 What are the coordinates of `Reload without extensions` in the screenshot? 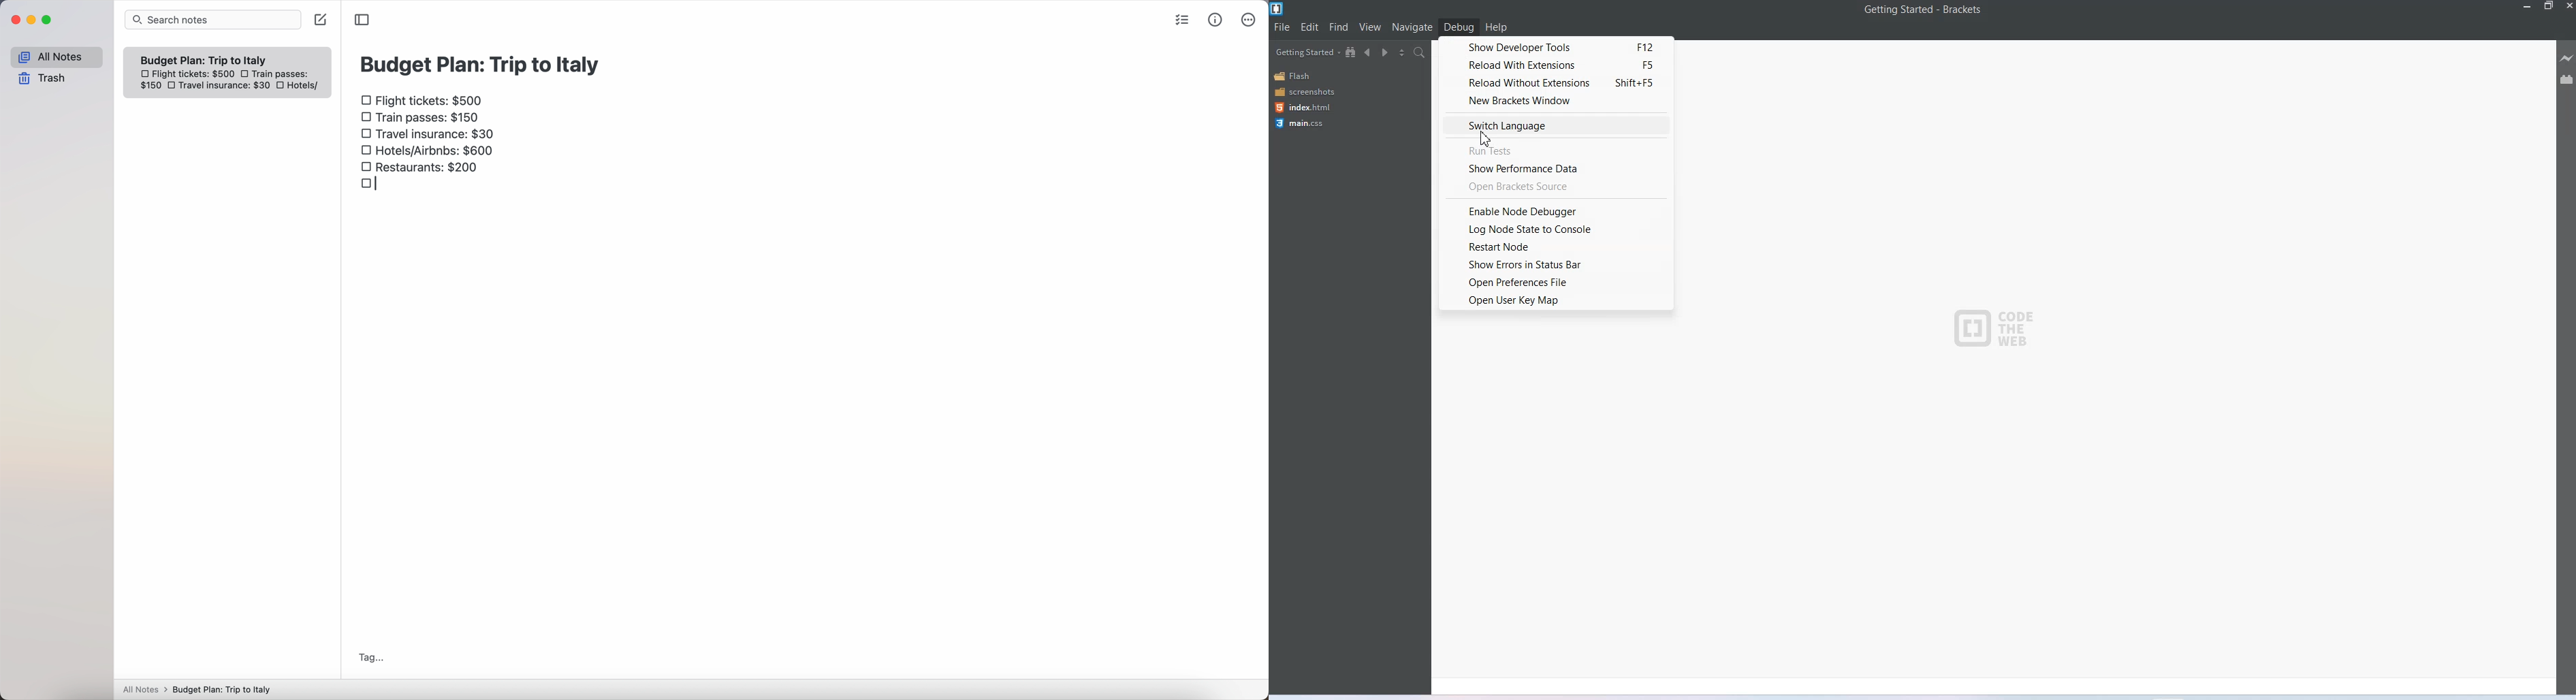 It's located at (1554, 82).